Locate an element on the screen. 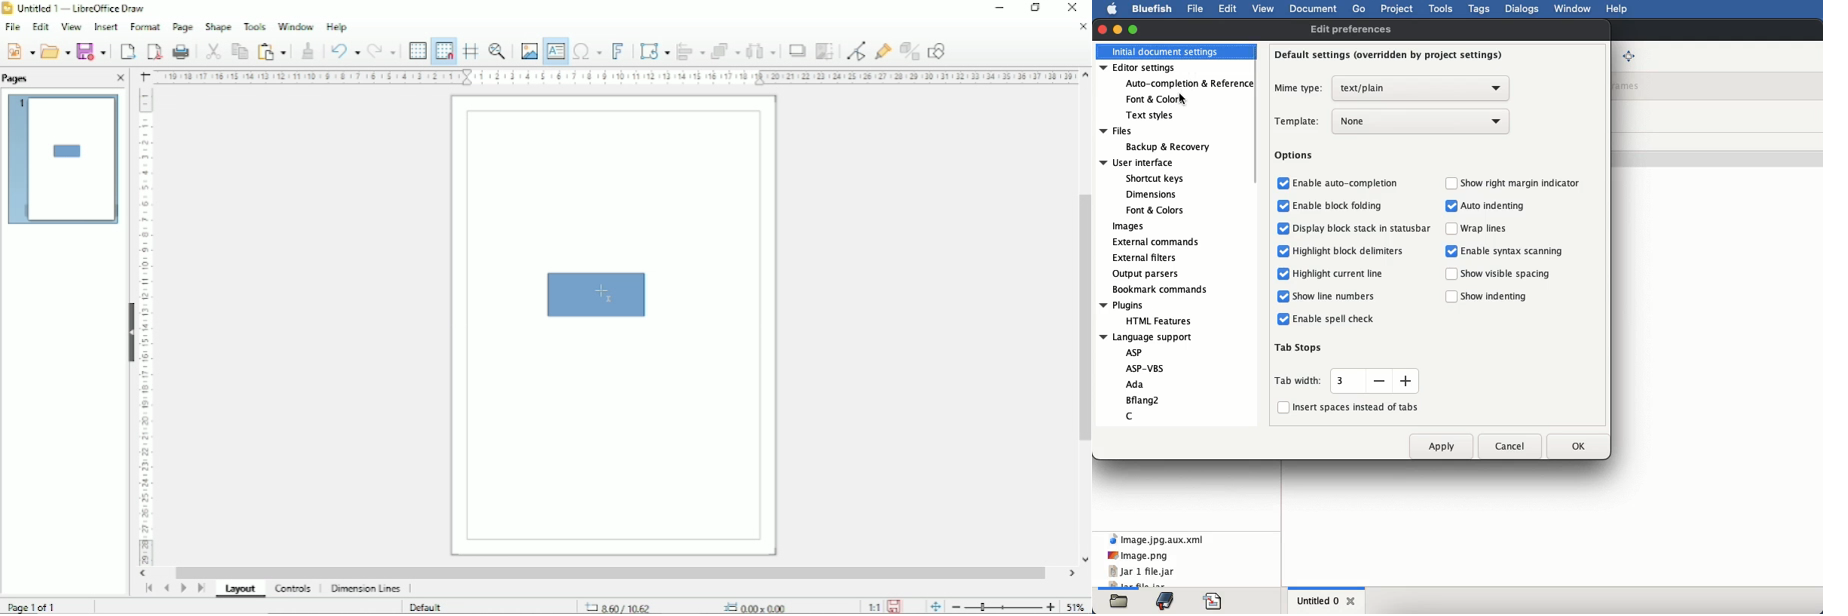 This screenshot has height=616, width=1848. edit is located at coordinates (1227, 8).